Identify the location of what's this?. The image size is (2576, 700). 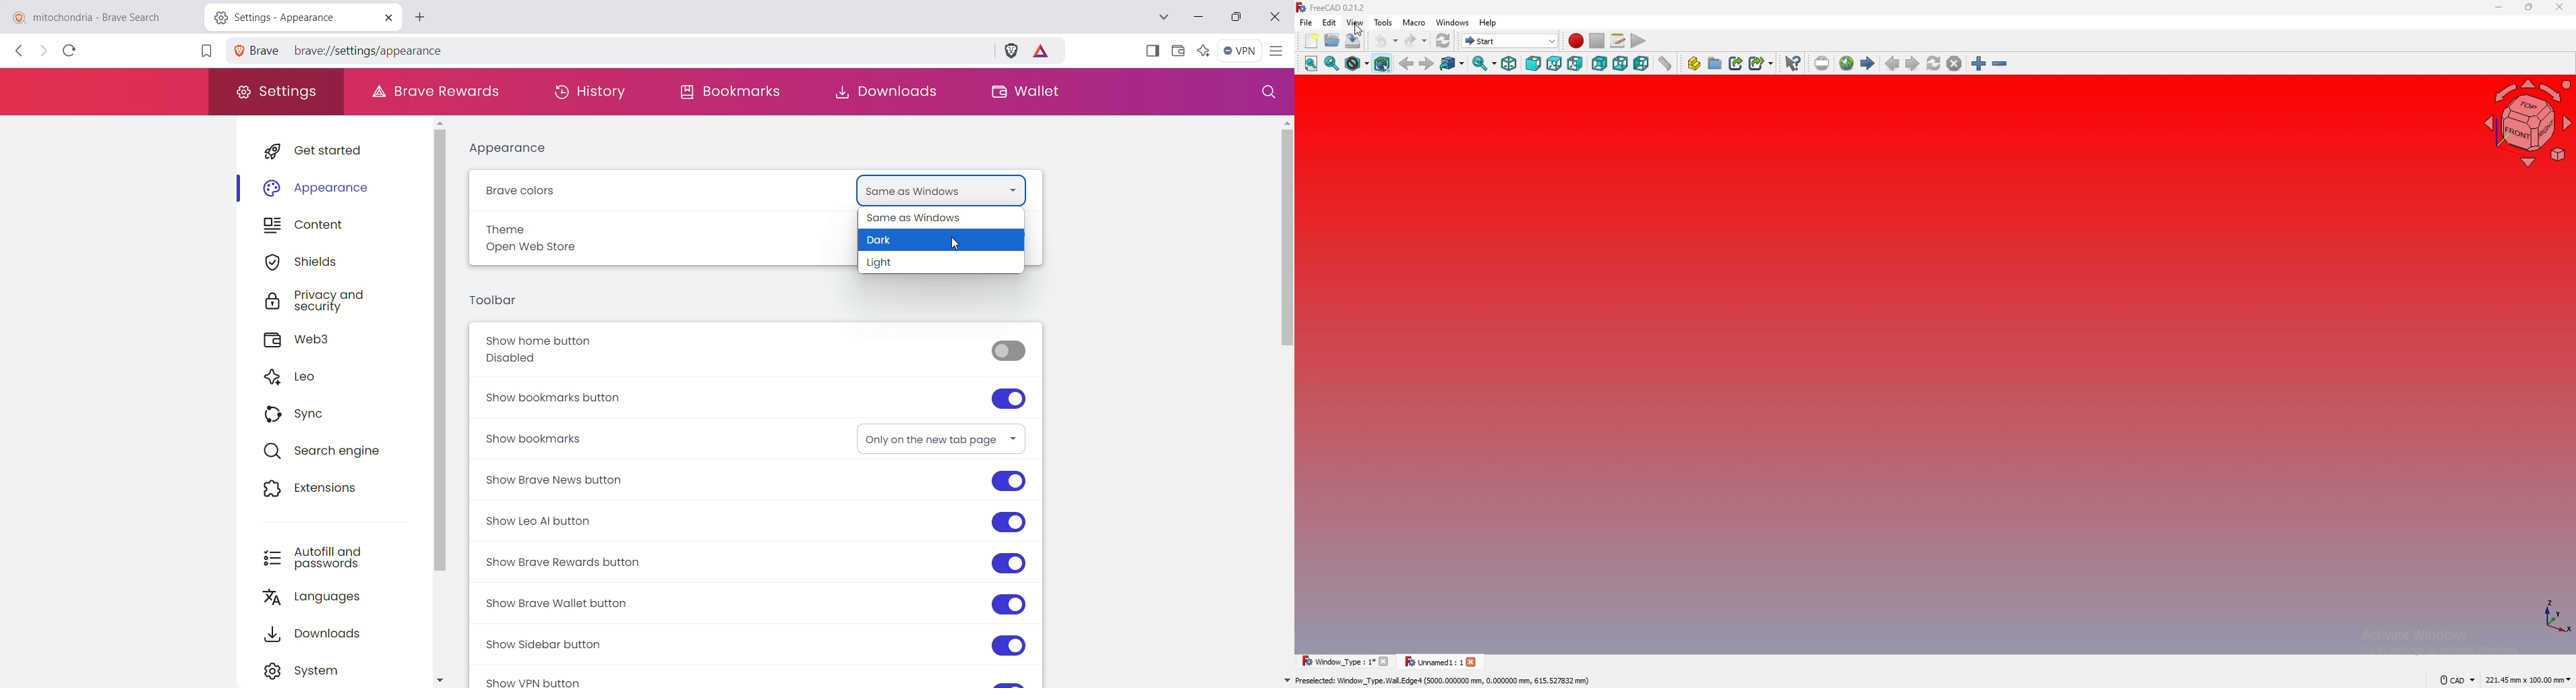
(1792, 63).